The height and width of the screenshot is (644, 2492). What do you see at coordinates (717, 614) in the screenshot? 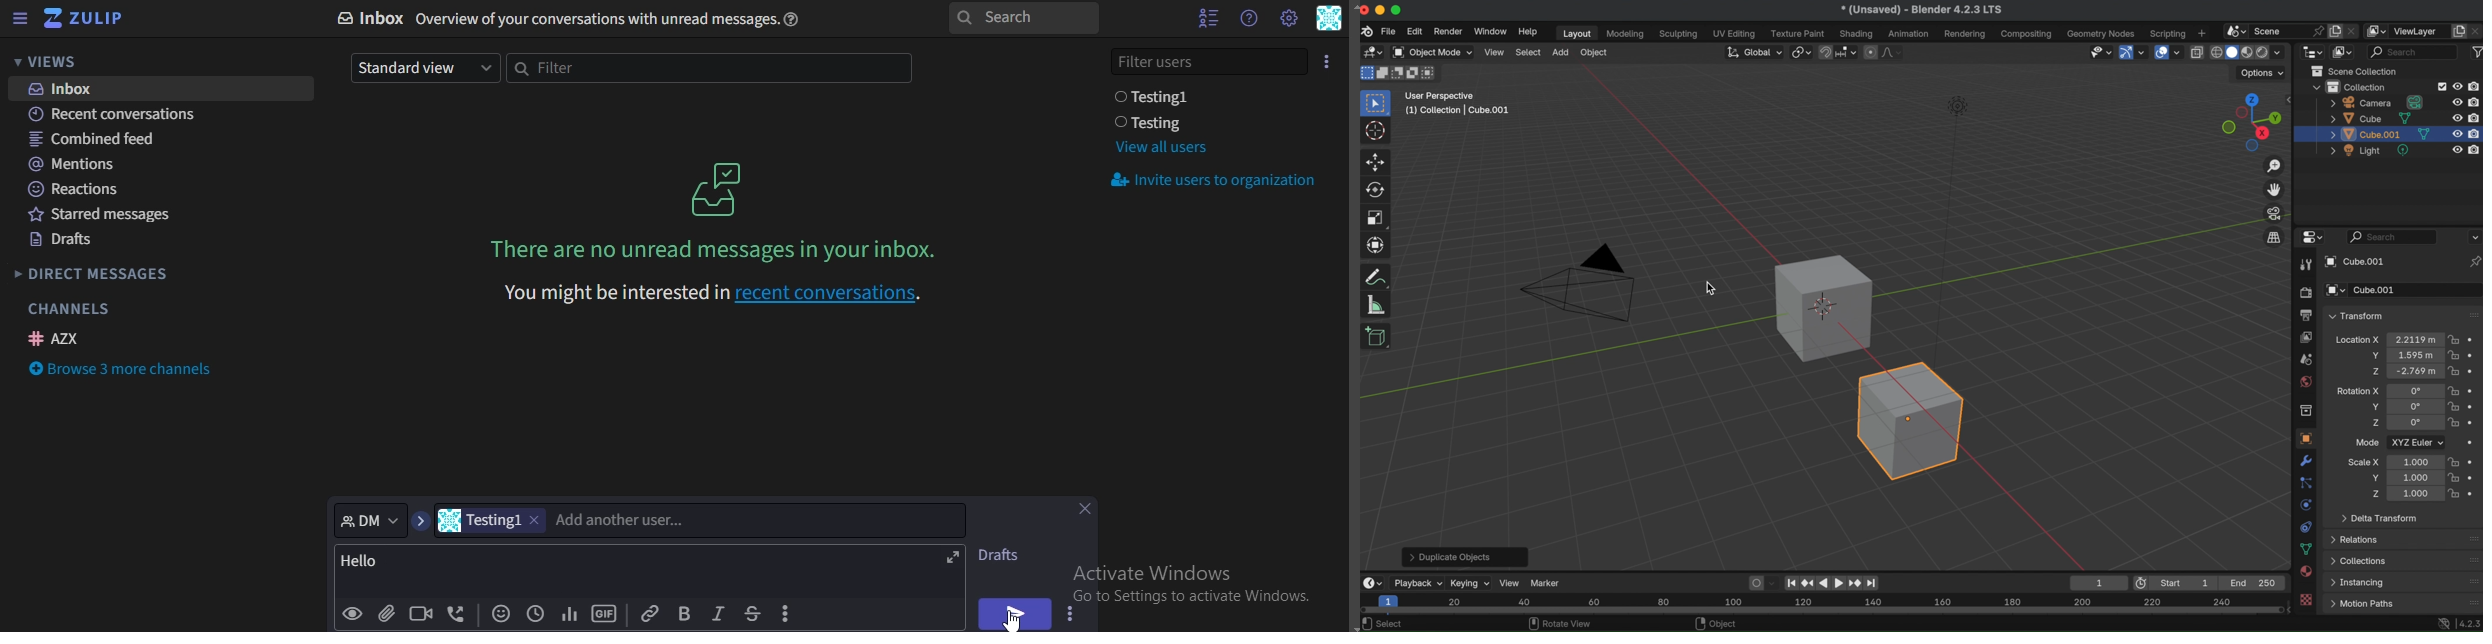
I see `italic` at bounding box center [717, 614].